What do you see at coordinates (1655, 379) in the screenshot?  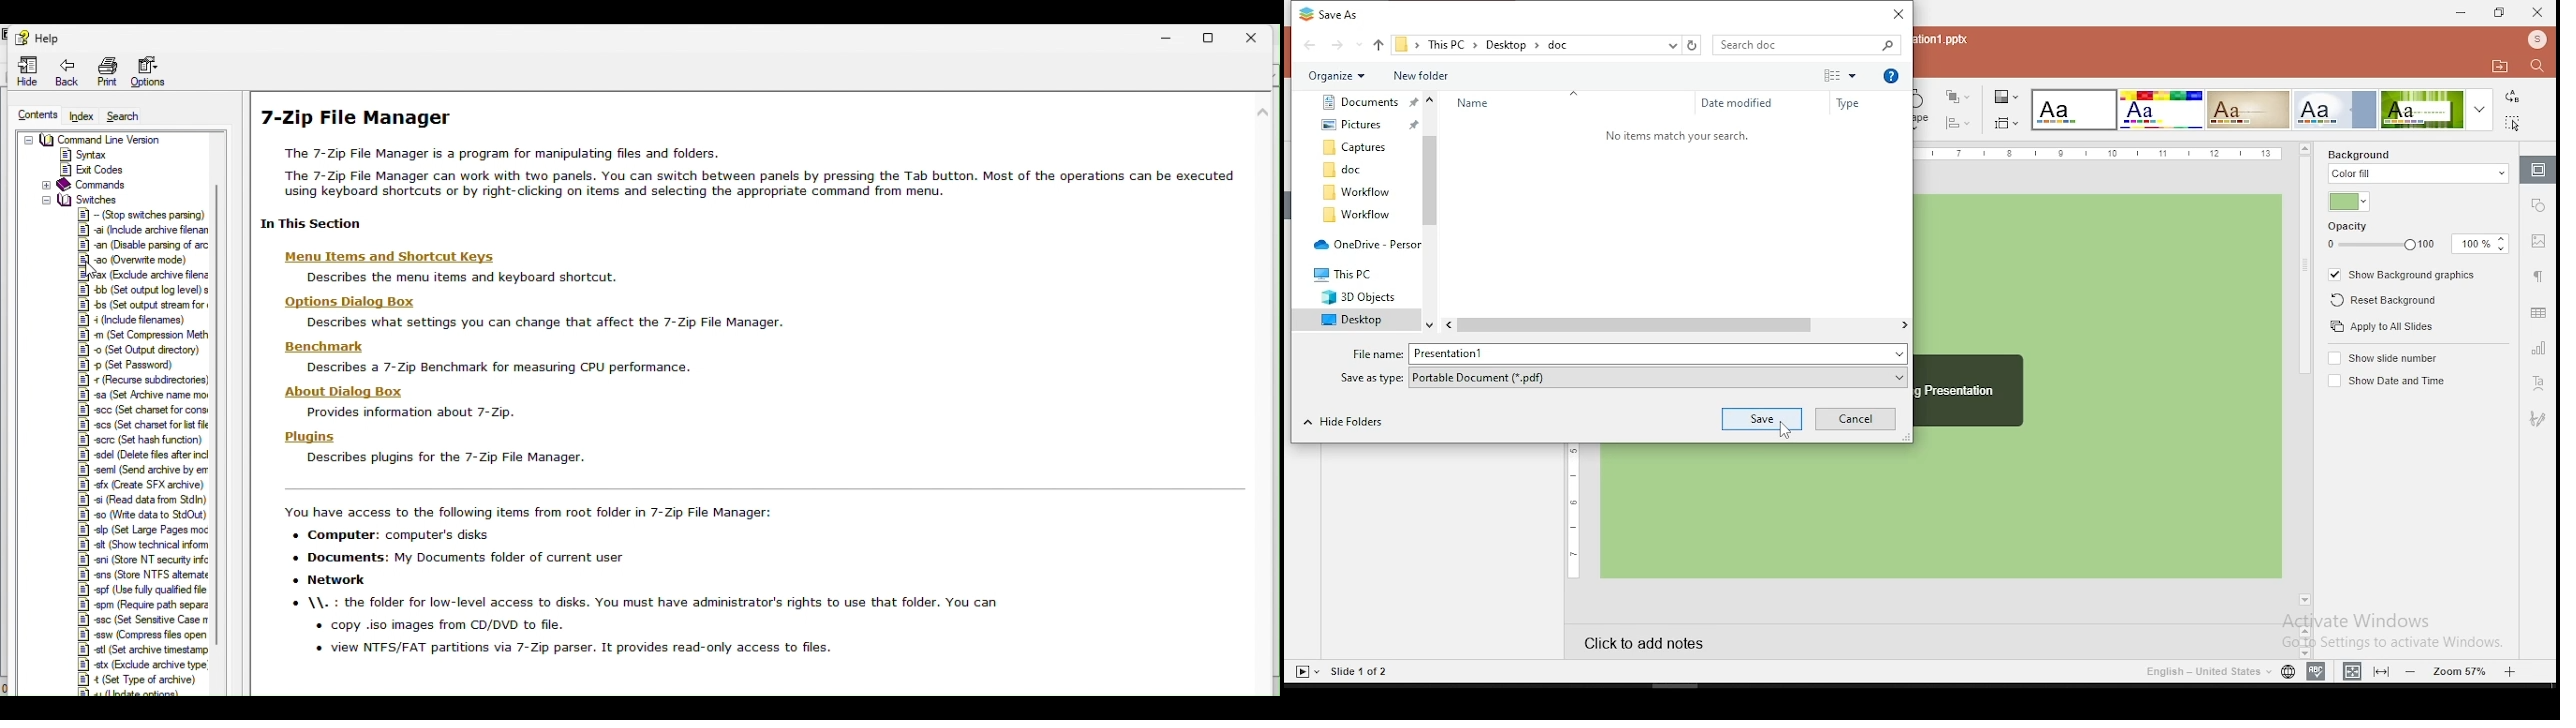 I see `Save as type .pdf` at bounding box center [1655, 379].